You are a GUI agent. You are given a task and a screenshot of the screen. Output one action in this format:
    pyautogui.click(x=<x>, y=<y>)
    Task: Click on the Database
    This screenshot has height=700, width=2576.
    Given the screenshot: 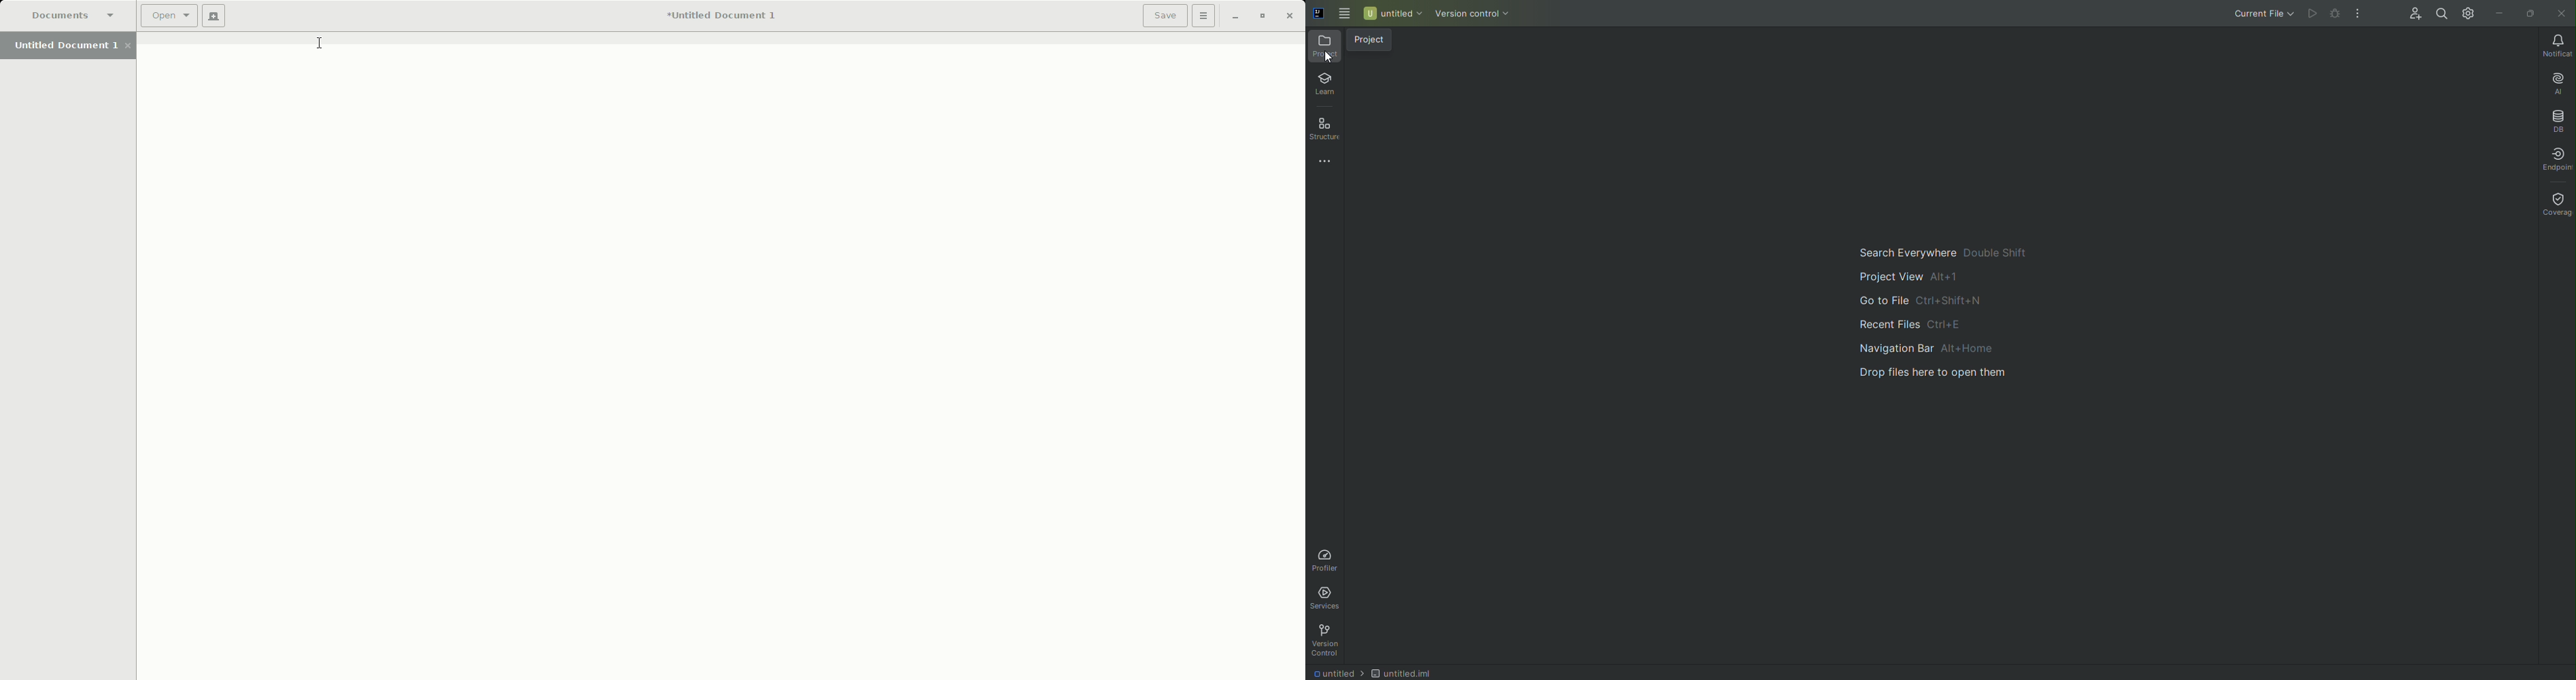 What is the action you would take?
    pyautogui.click(x=2559, y=119)
    